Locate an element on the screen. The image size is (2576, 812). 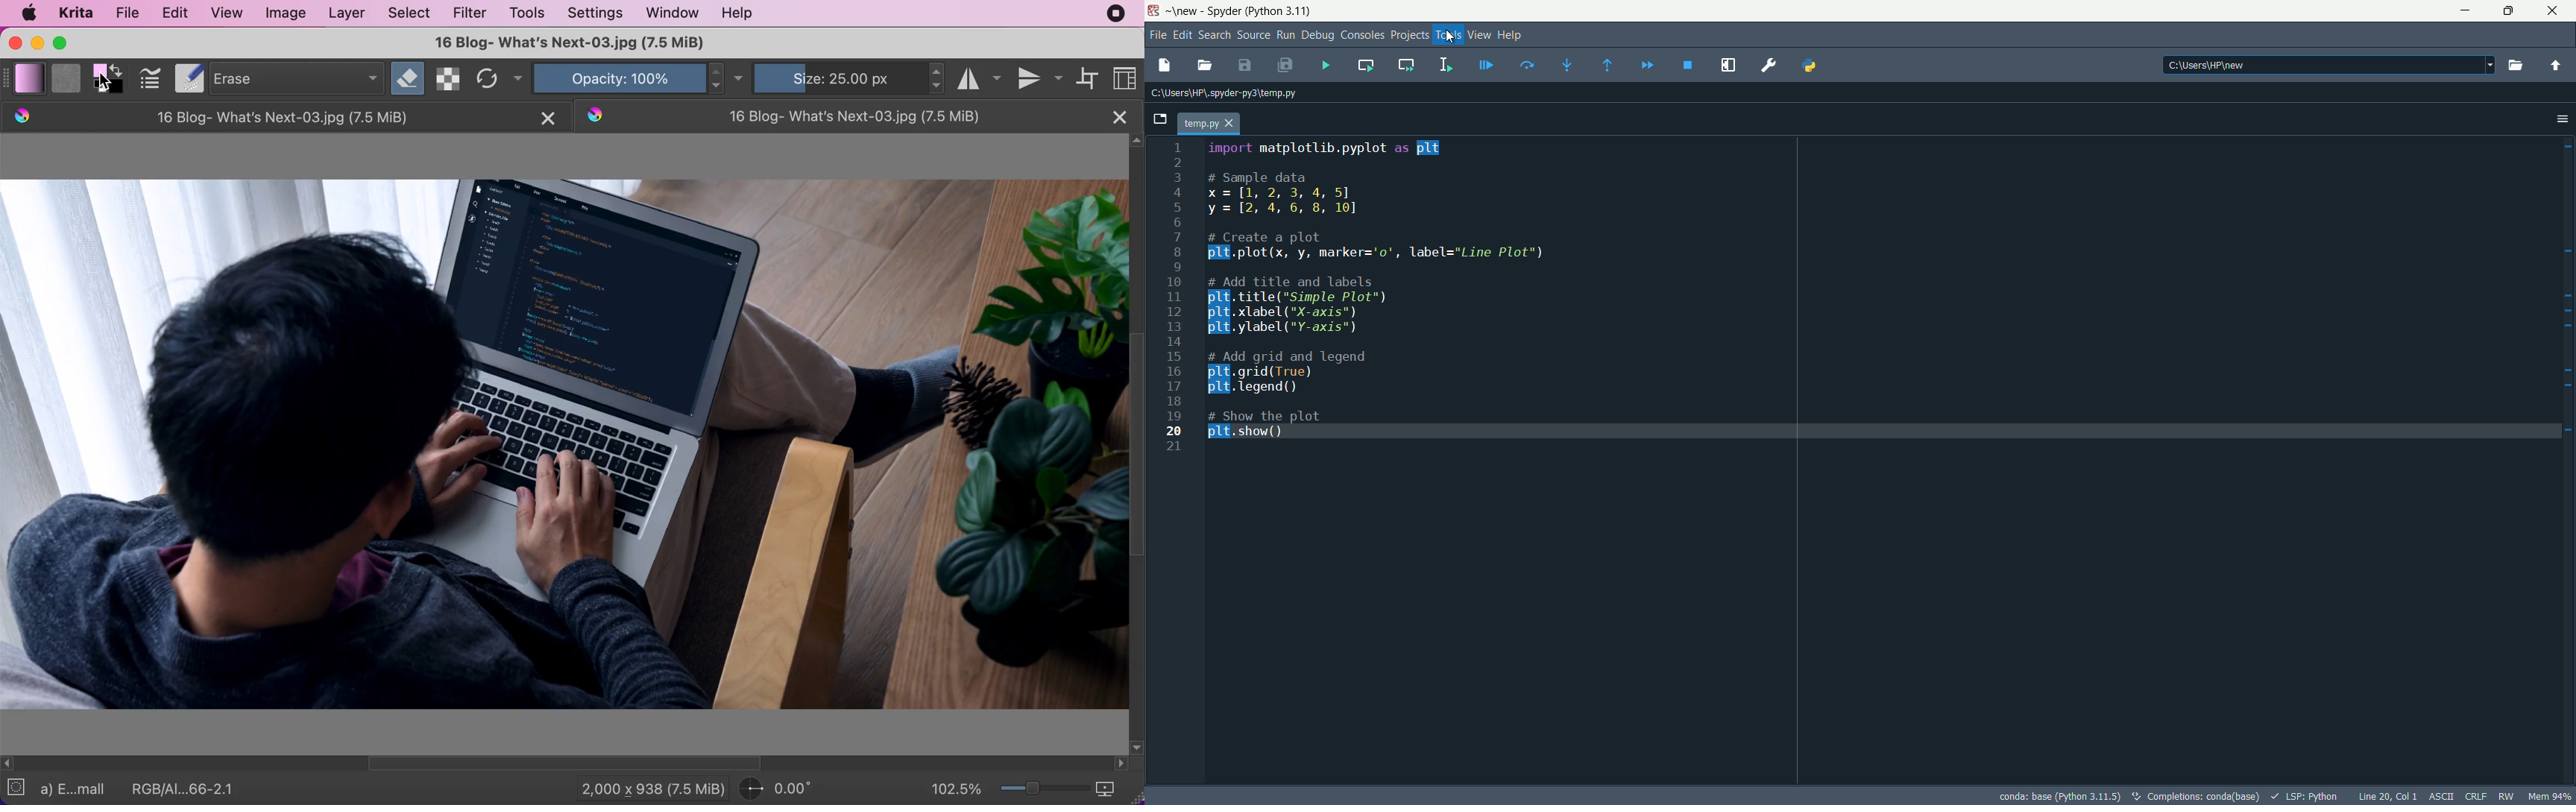
close is located at coordinates (1232, 123).